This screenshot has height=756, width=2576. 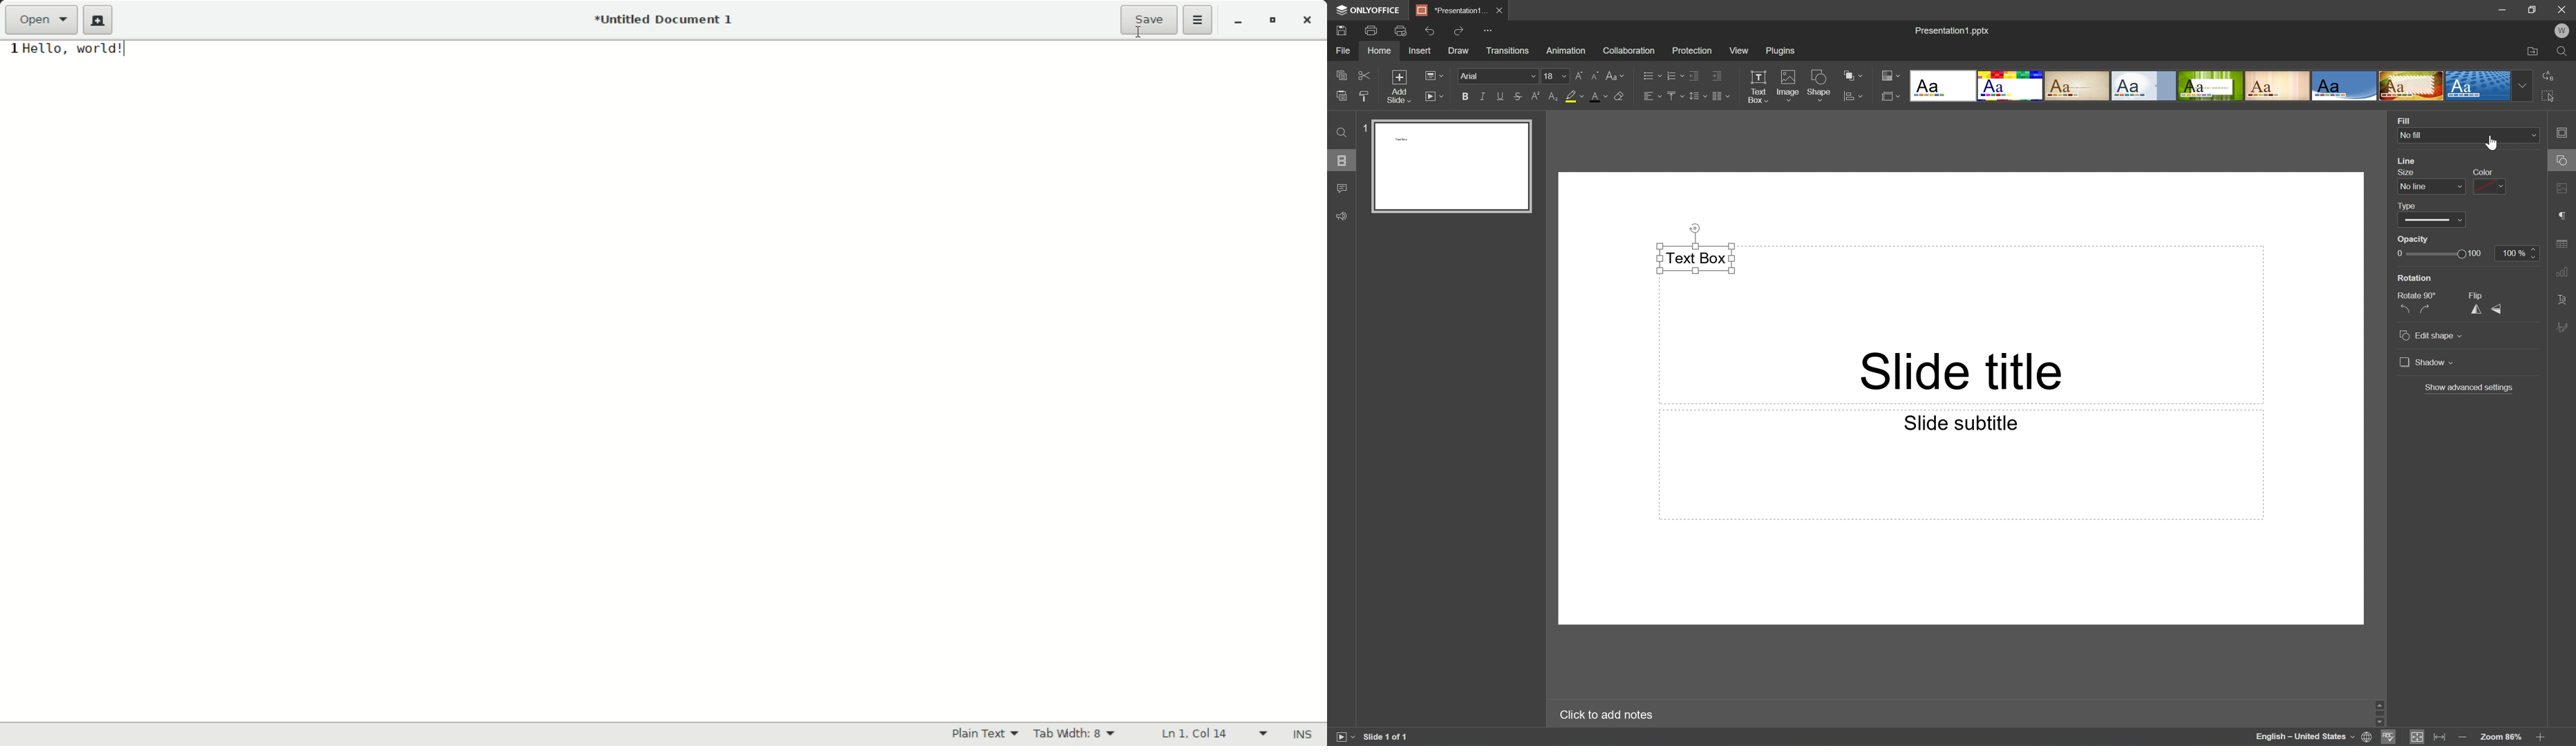 I want to click on Start slideshow, so click(x=1341, y=737).